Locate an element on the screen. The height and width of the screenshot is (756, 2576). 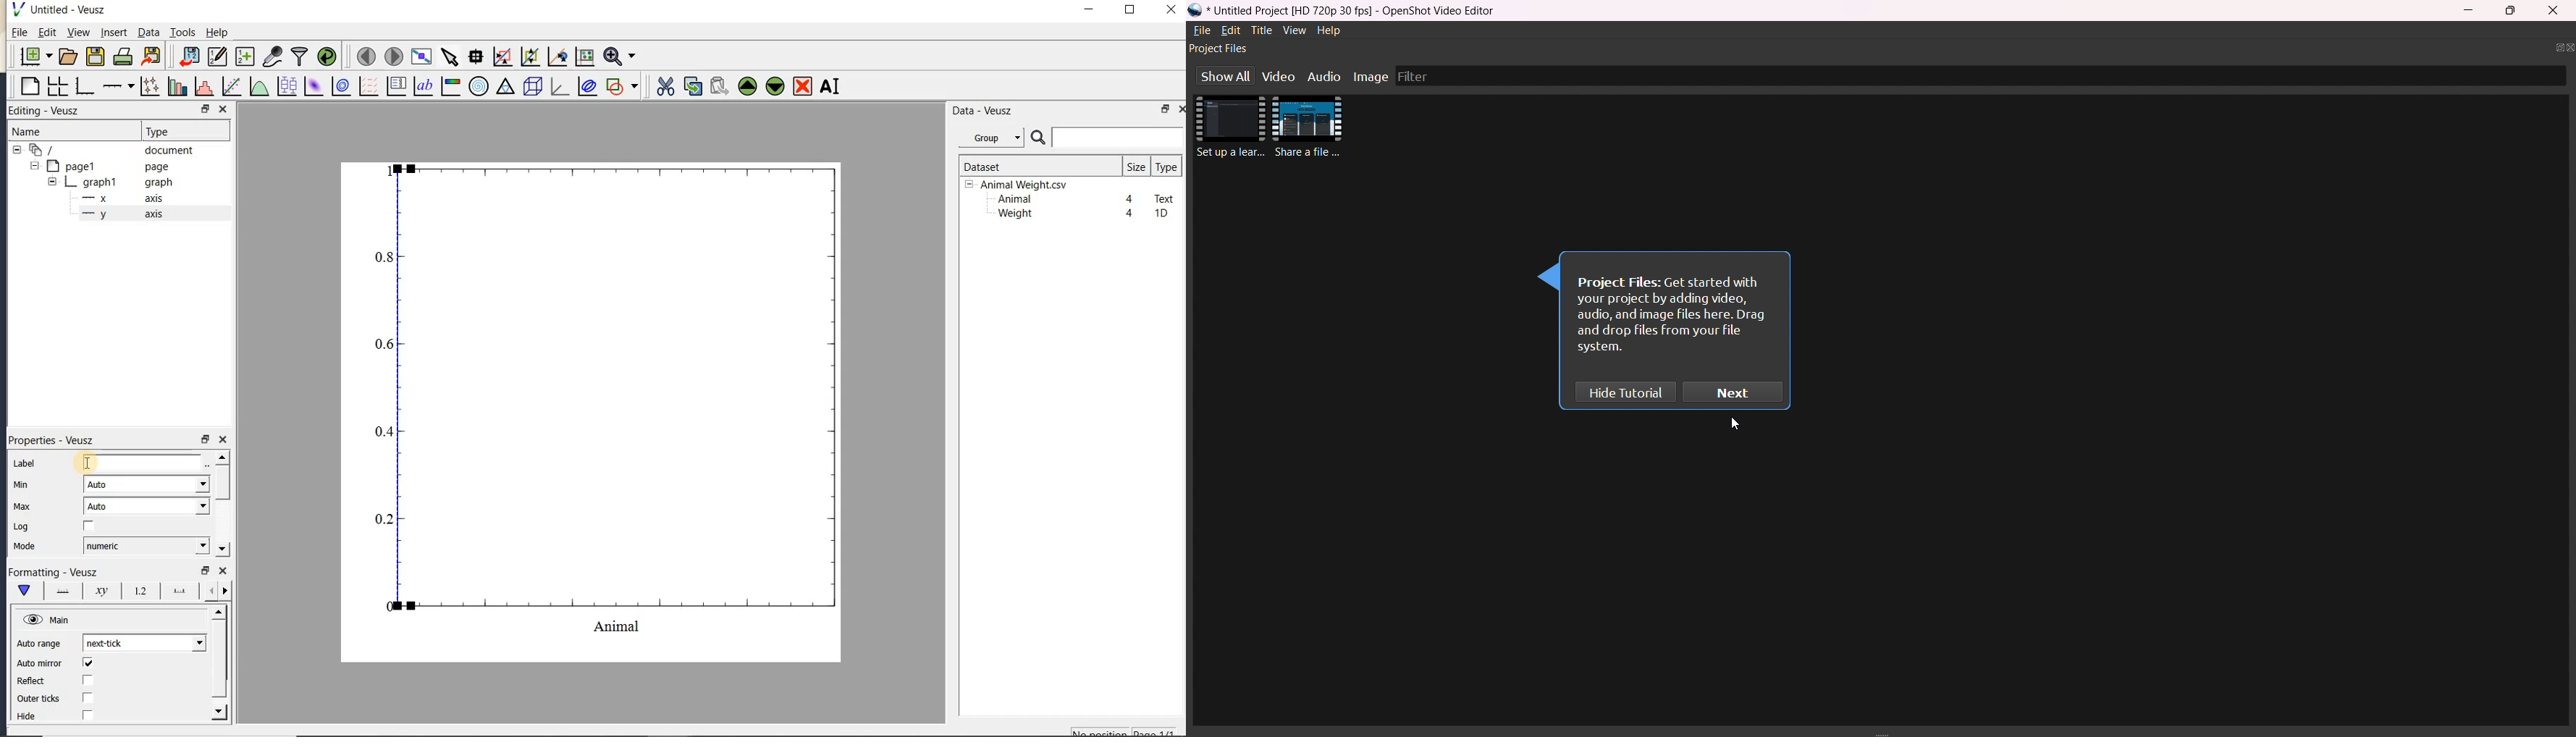
Formatting - Veusz is located at coordinates (53, 573).